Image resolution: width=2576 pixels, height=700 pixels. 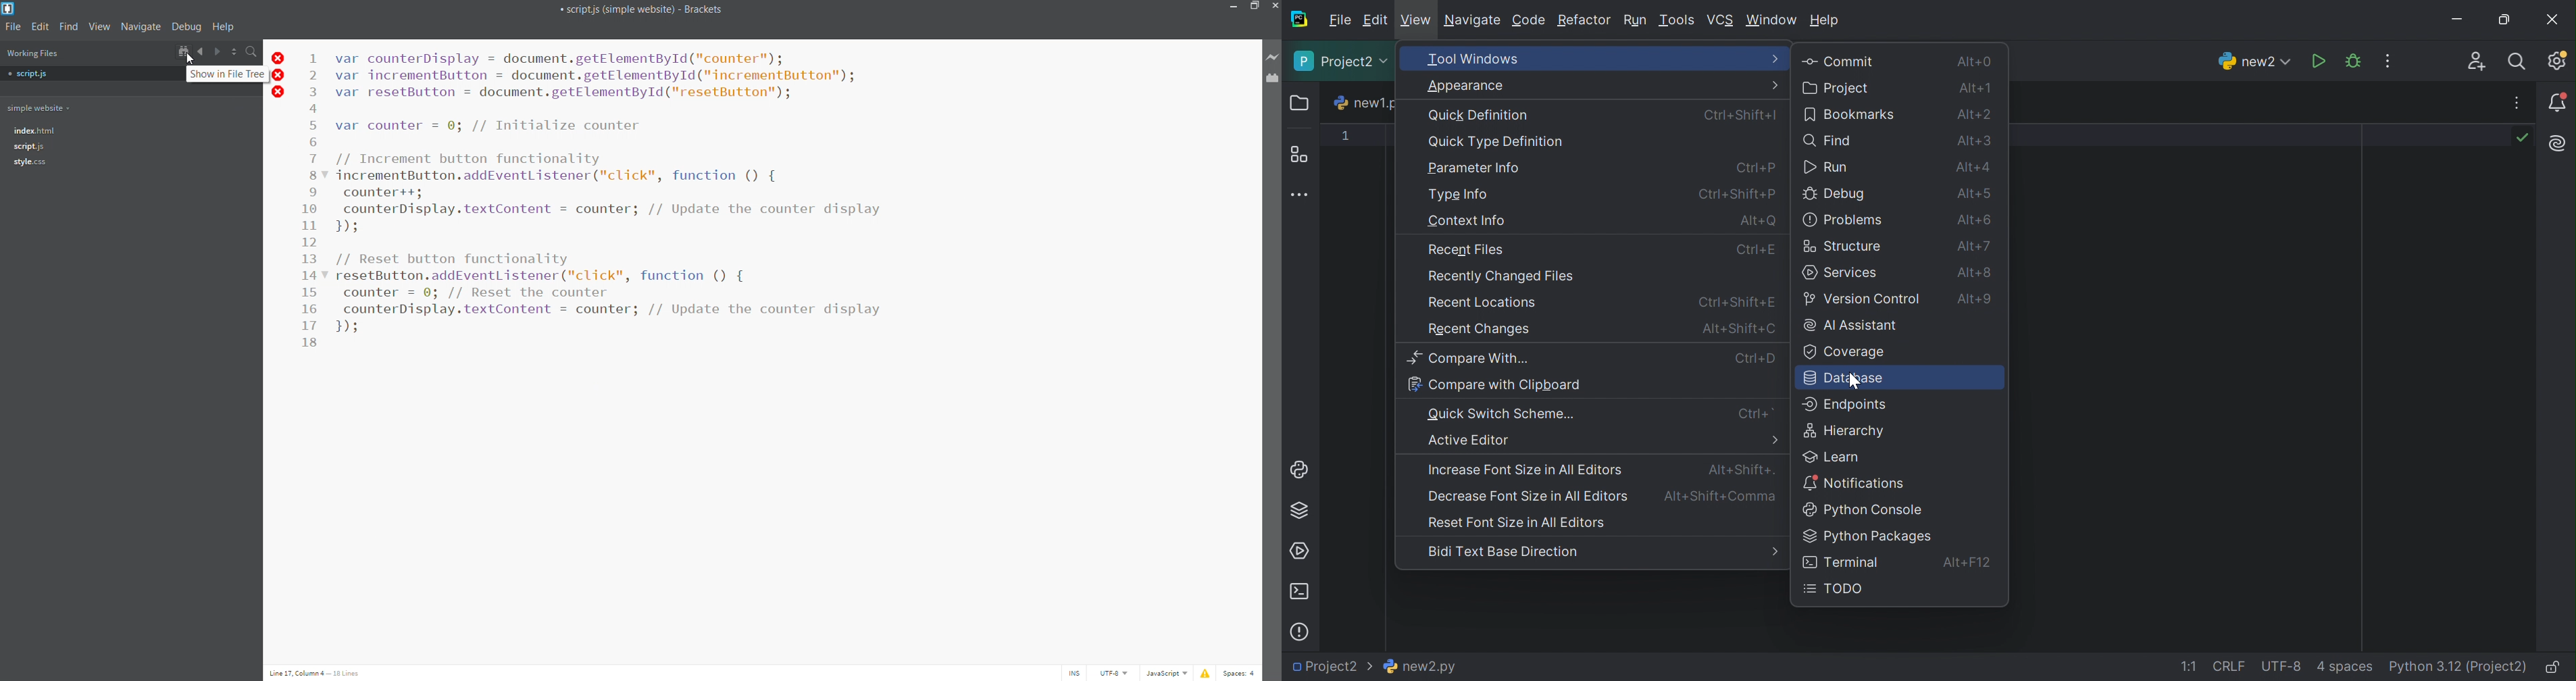 I want to click on style.css, so click(x=30, y=162).